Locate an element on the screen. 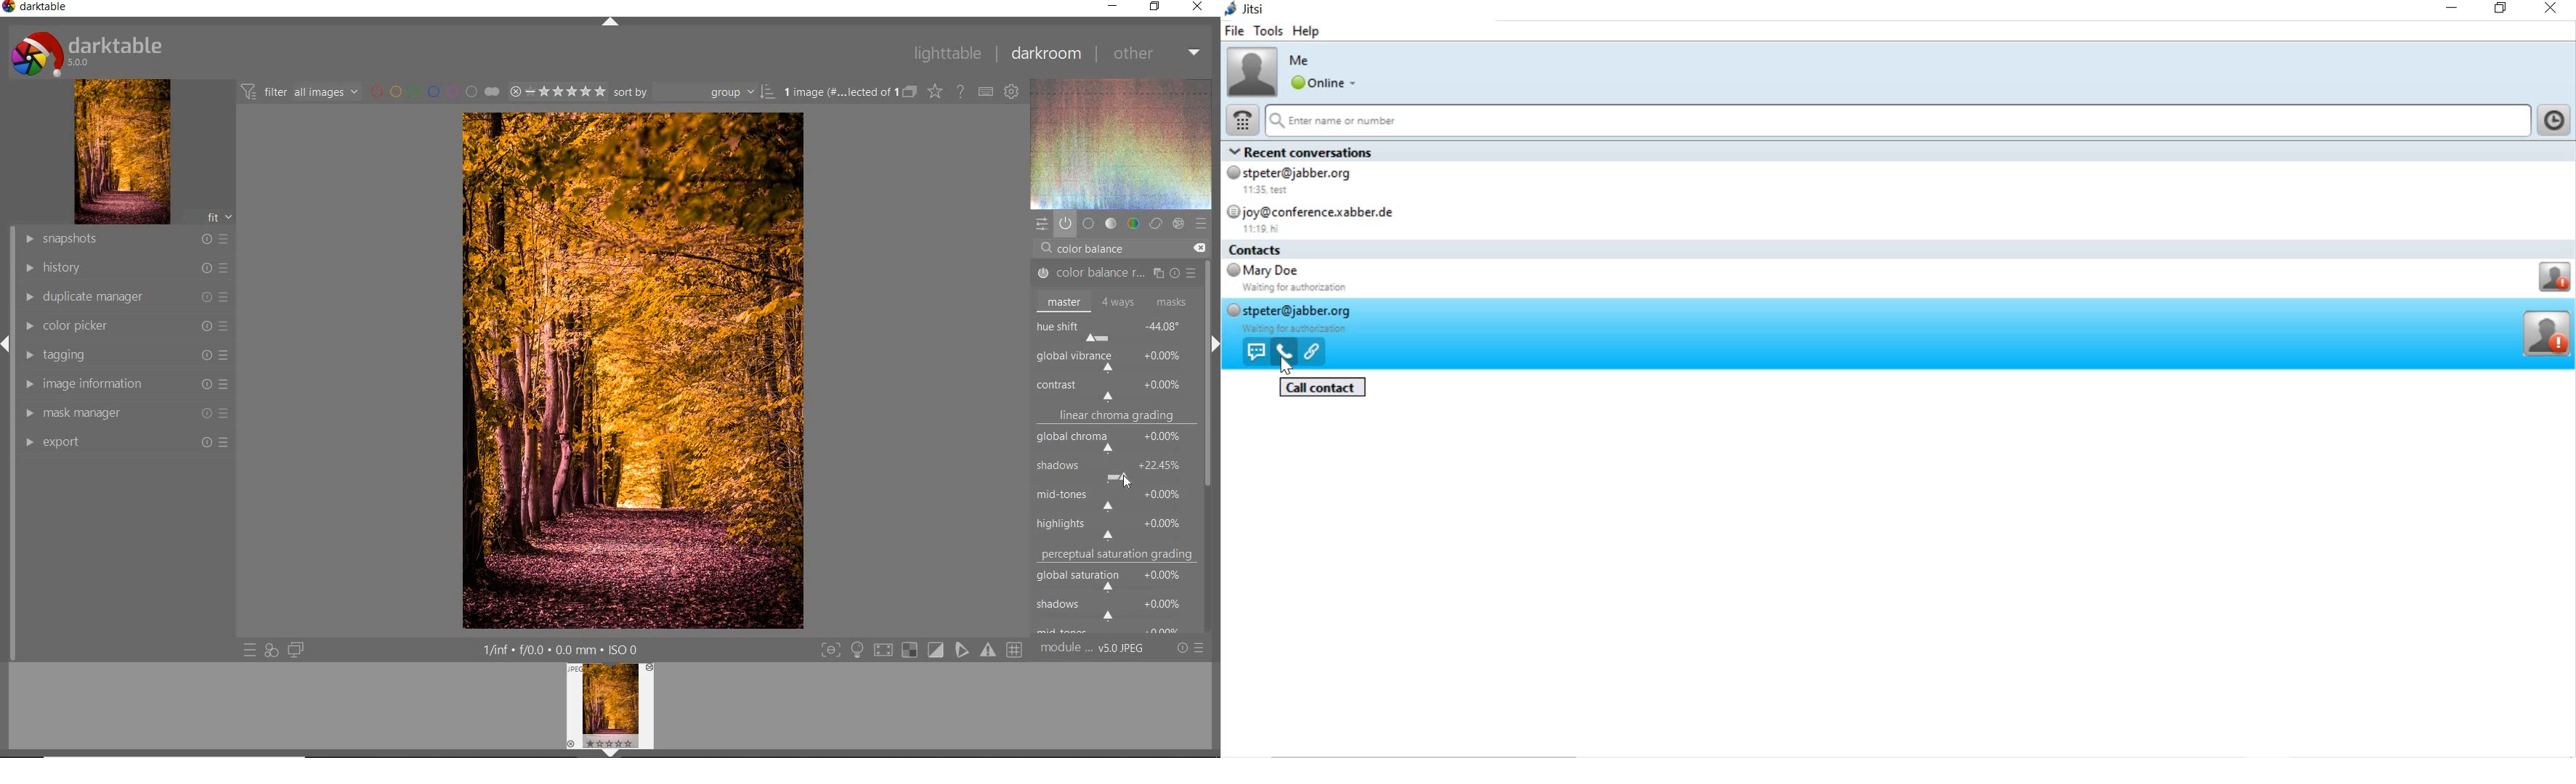 The image size is (2576, 784). scrollbar is located at coordinates (1209, 288).